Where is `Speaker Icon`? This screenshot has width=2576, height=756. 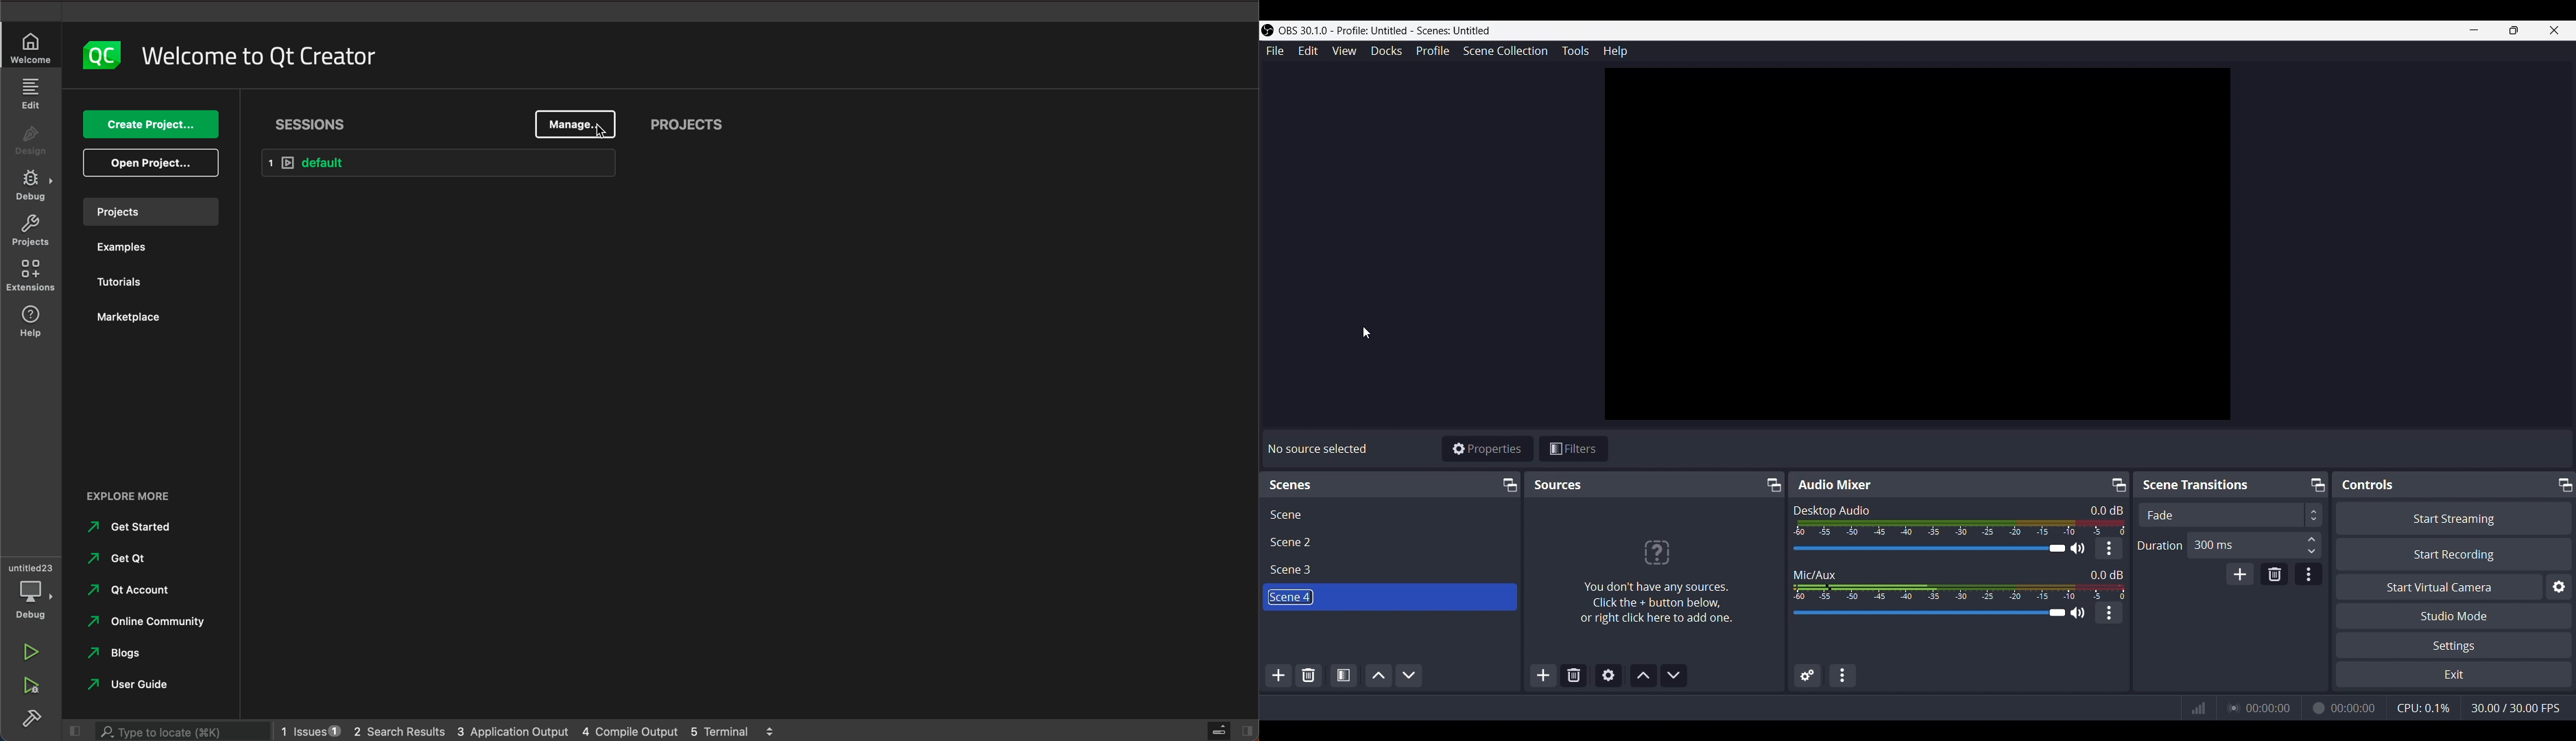
Speaker Icon is located at coordinates (2078, 548).